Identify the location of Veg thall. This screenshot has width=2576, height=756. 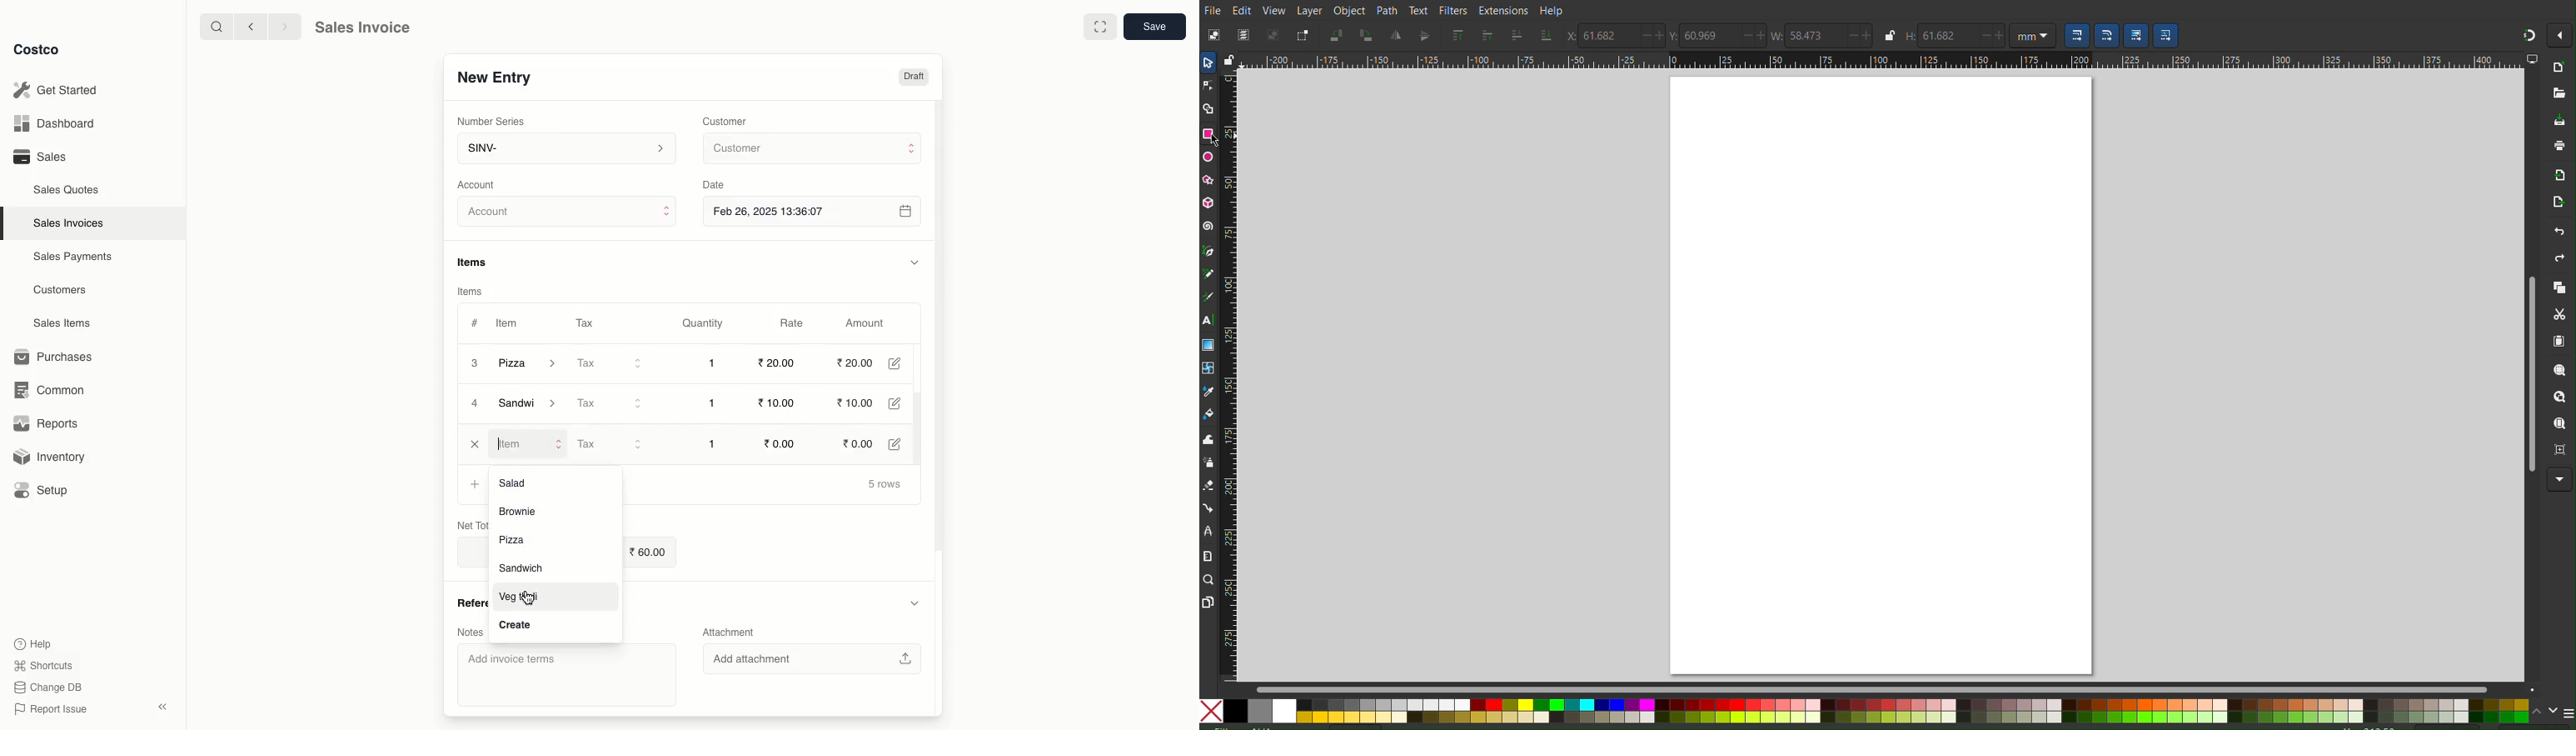
(524, 596).